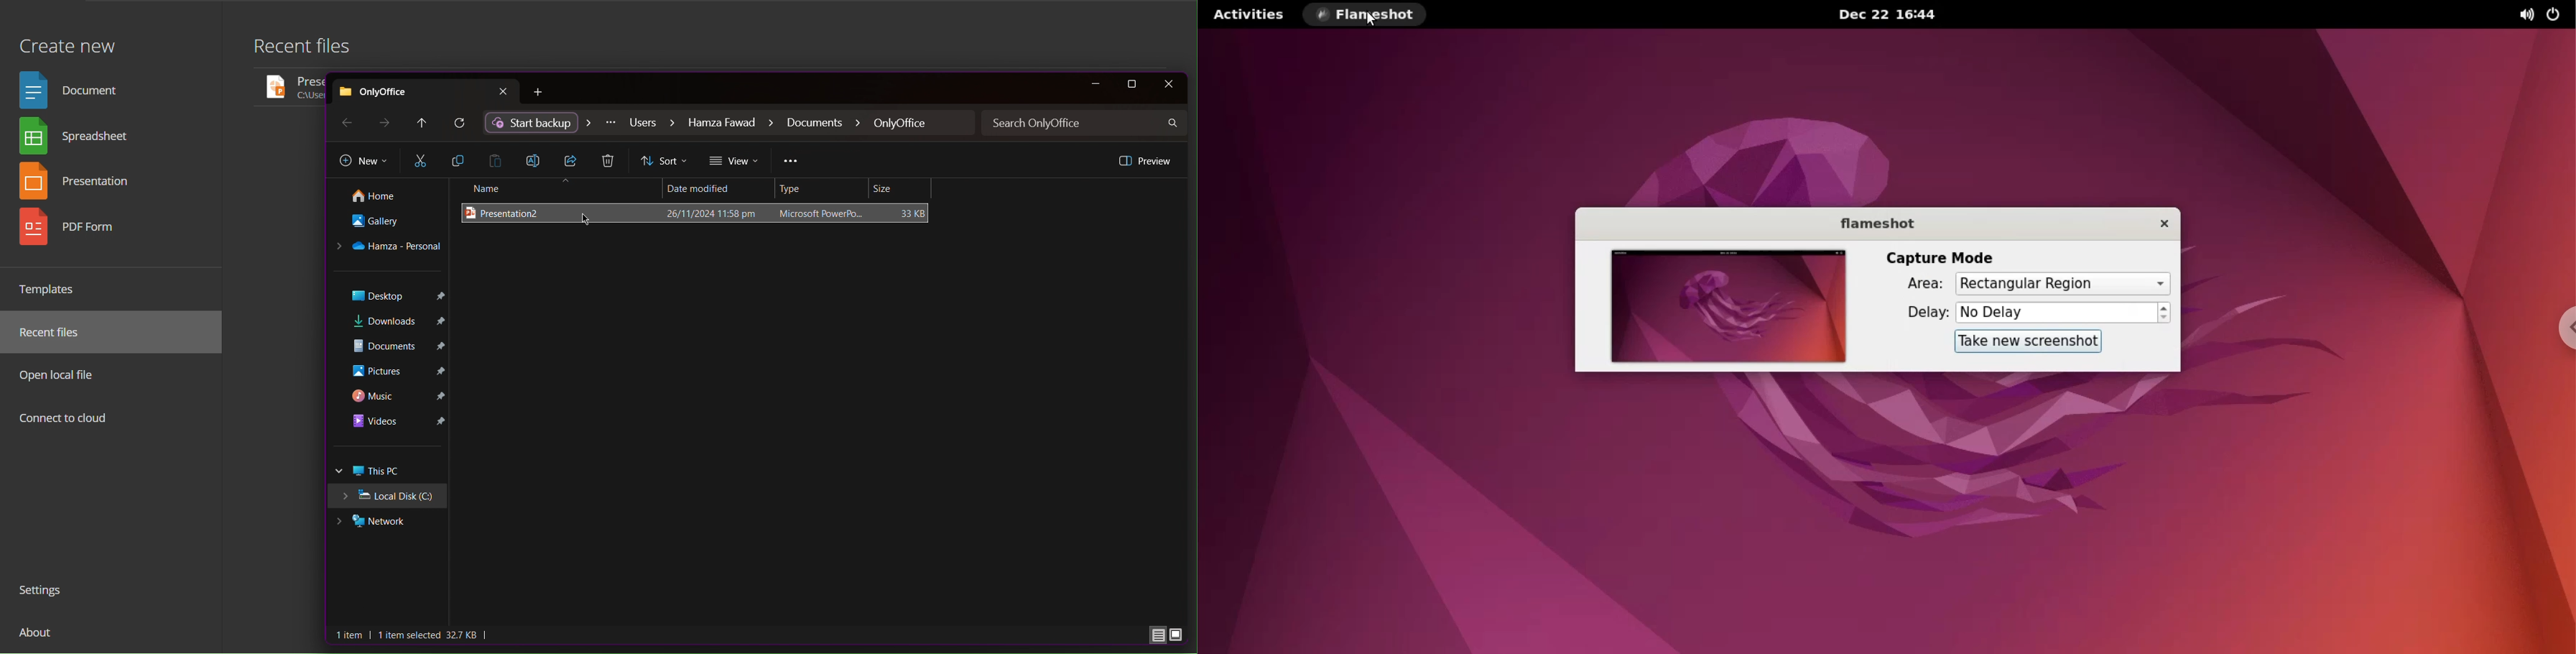  What do you see at coordinates (902, 189) in the screenshot?
I see `Size` at bounding box center [902, 189].